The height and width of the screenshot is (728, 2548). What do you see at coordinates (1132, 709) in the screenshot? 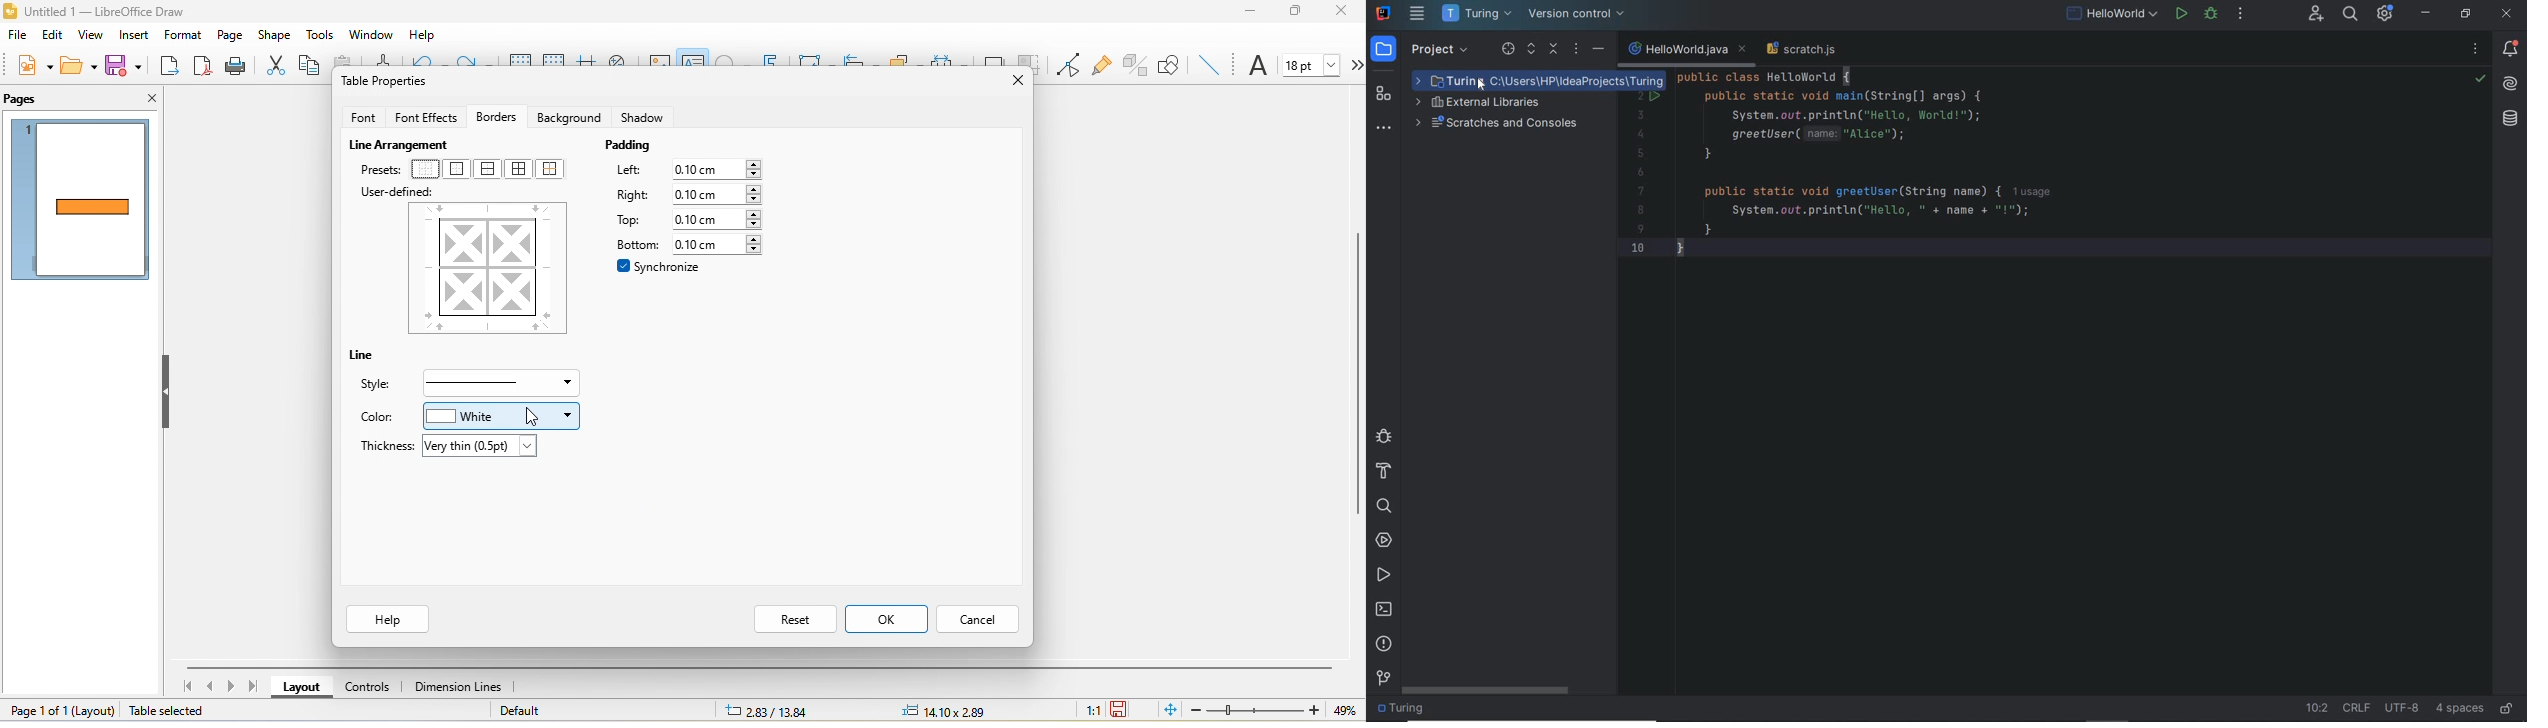
I see `the document has not been modified since the last save` at bounding box center [1132, 709].